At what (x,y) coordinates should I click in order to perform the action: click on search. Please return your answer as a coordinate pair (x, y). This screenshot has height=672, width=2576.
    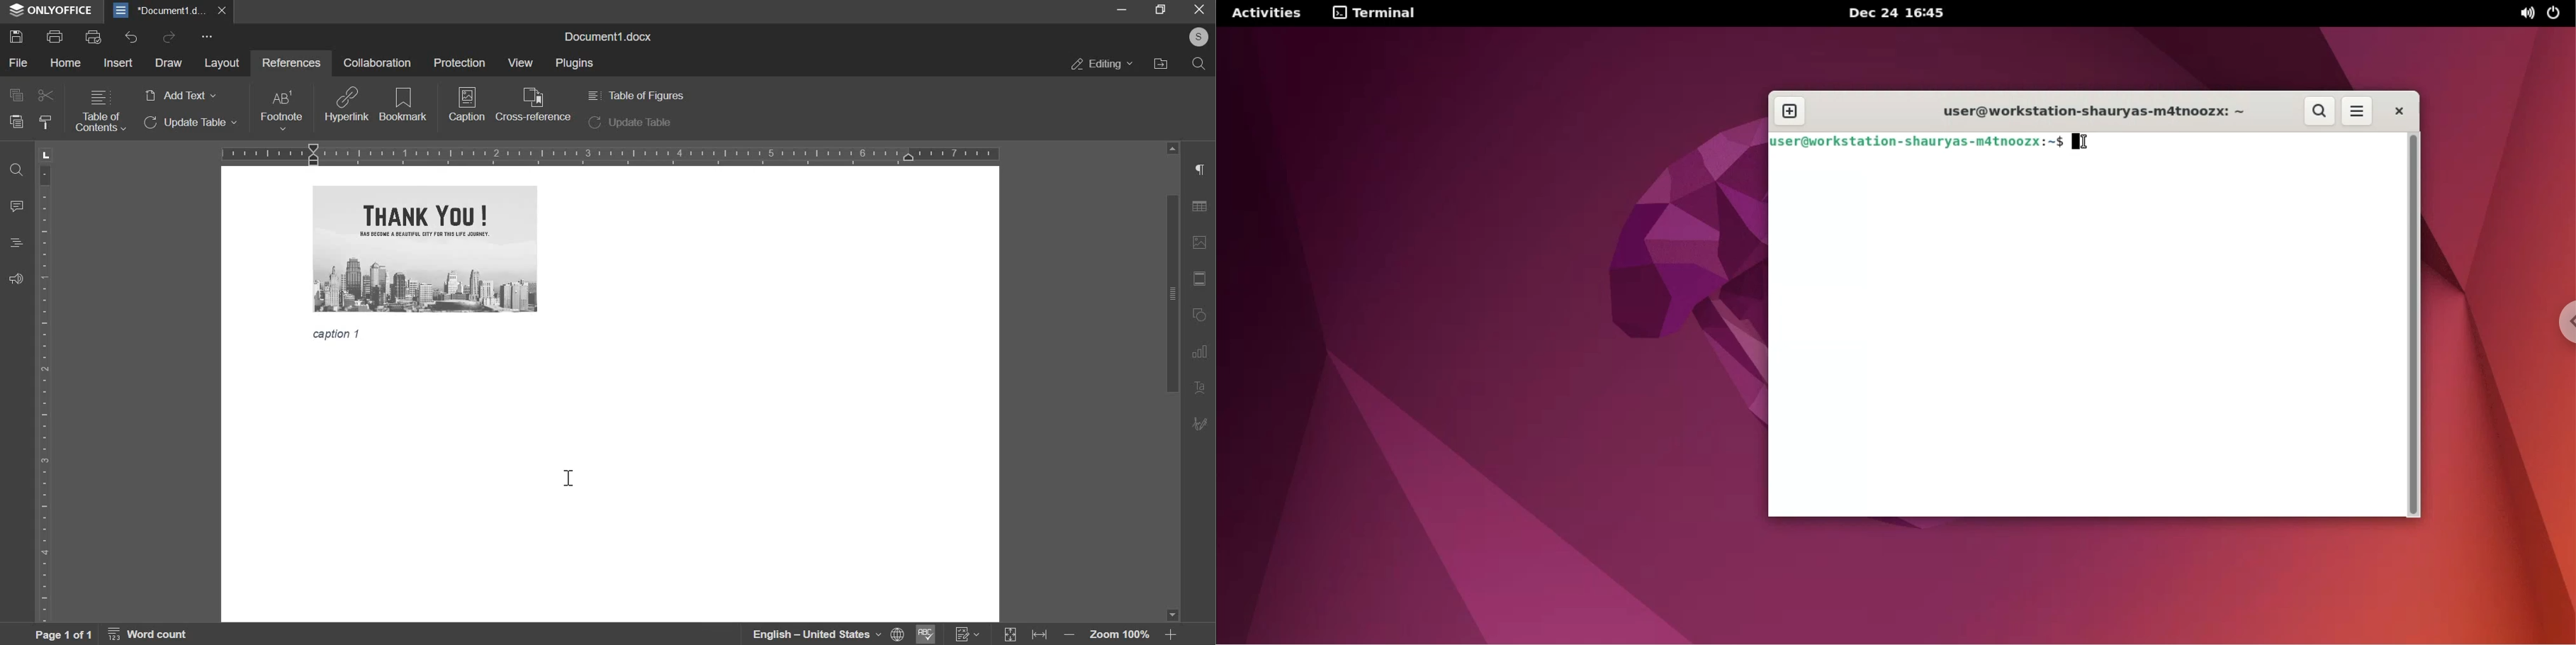
    Looking at the image, I should click on (1199, 64).